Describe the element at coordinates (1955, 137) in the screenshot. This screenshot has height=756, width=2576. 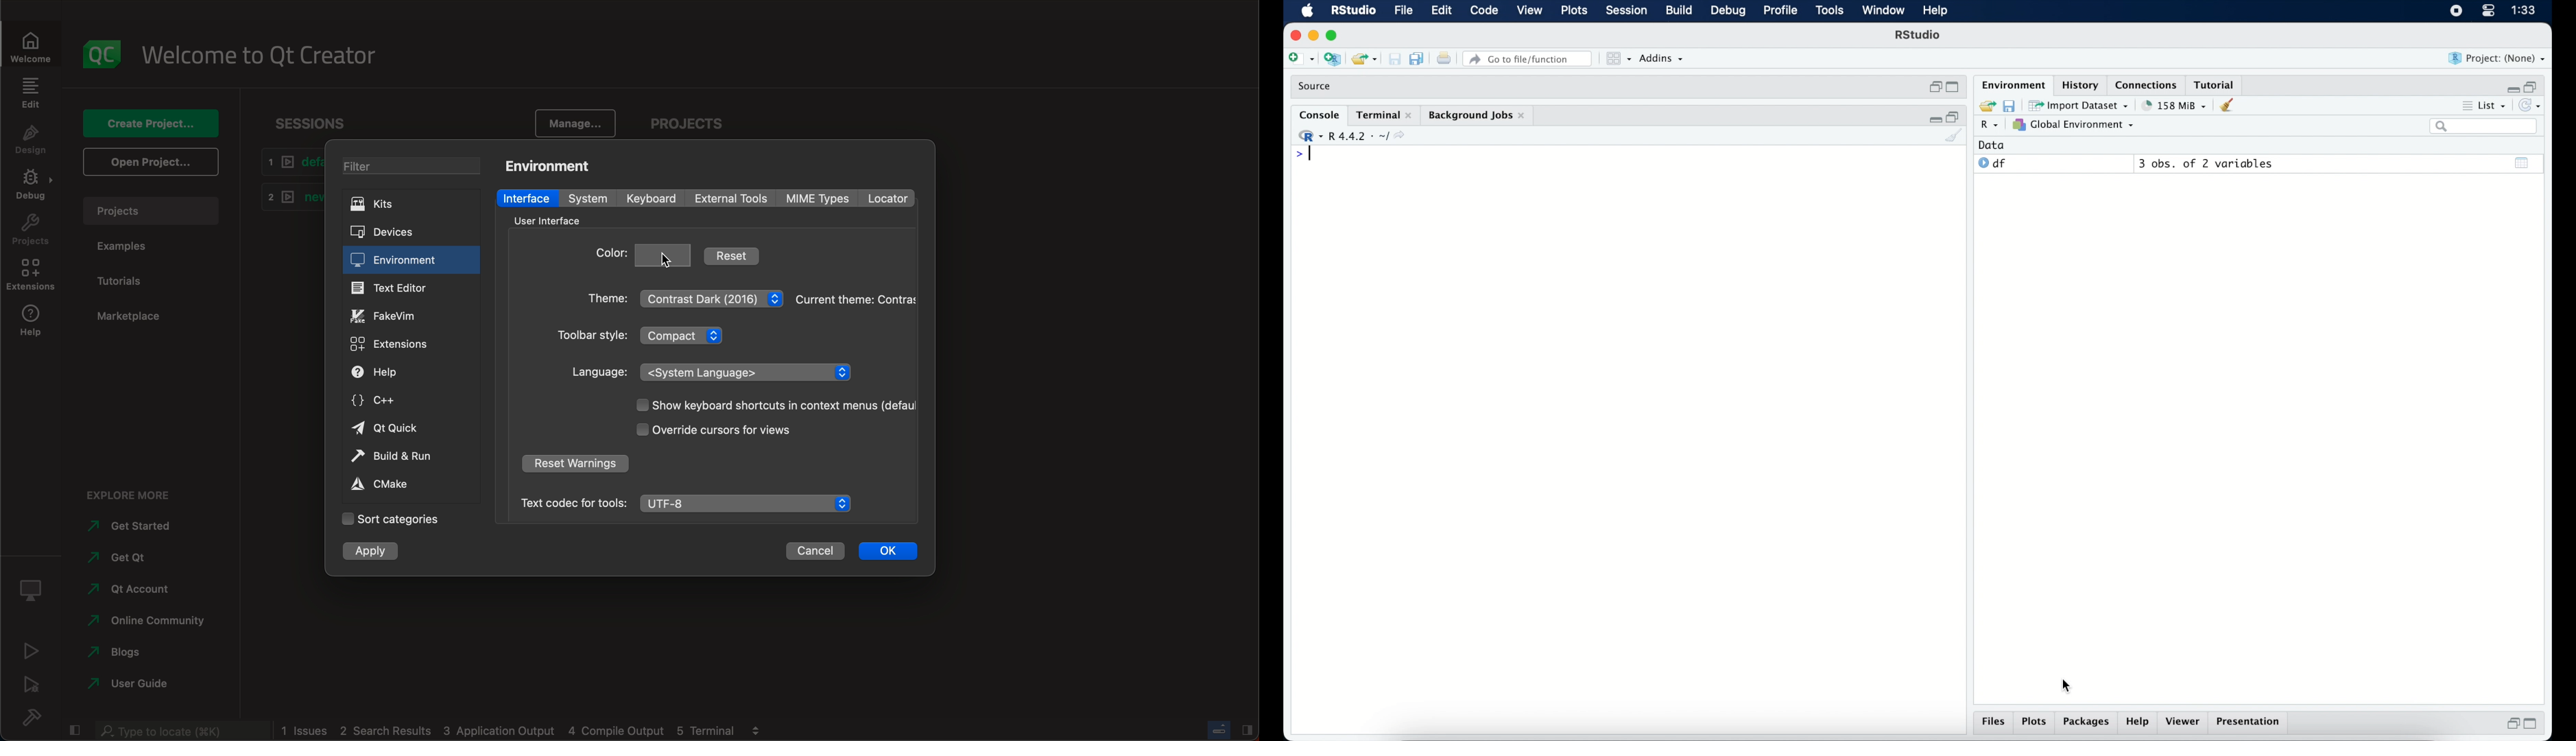
I see `clear console` at that location.